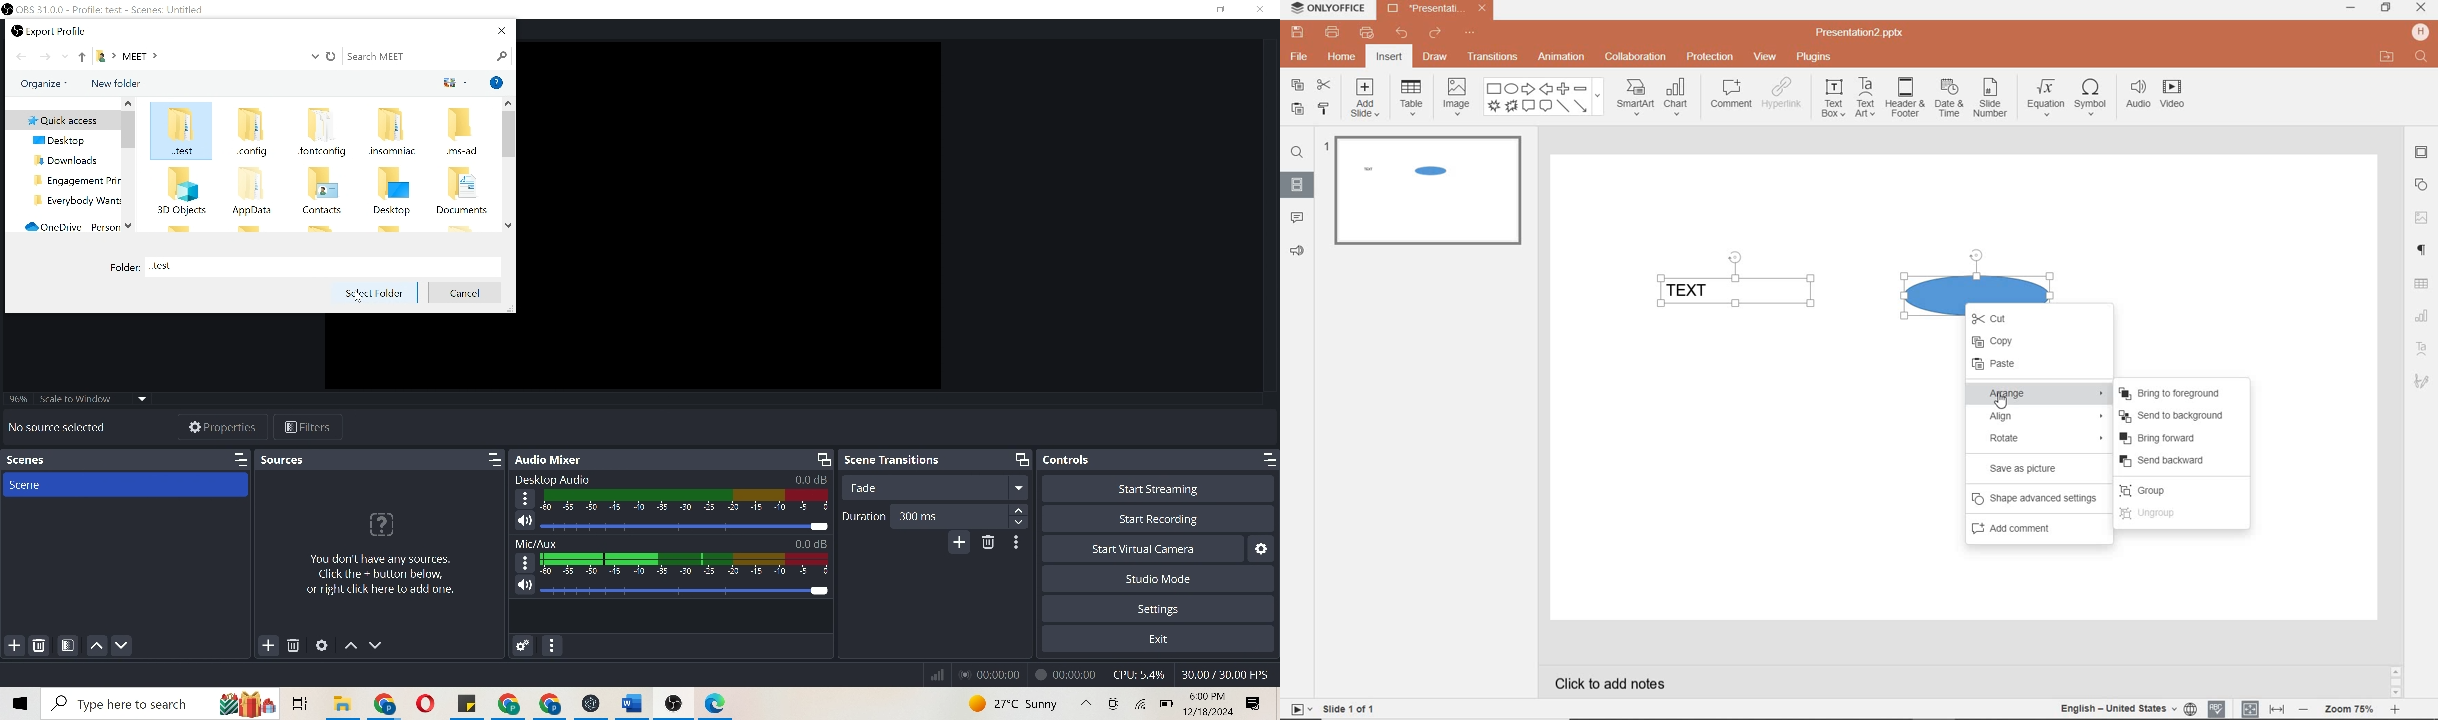 The width and height of the screenshot is (2464, 728). Describe the element at coordinates (520, 645) in the screenshot. I see `advanced audio properties` at that location.